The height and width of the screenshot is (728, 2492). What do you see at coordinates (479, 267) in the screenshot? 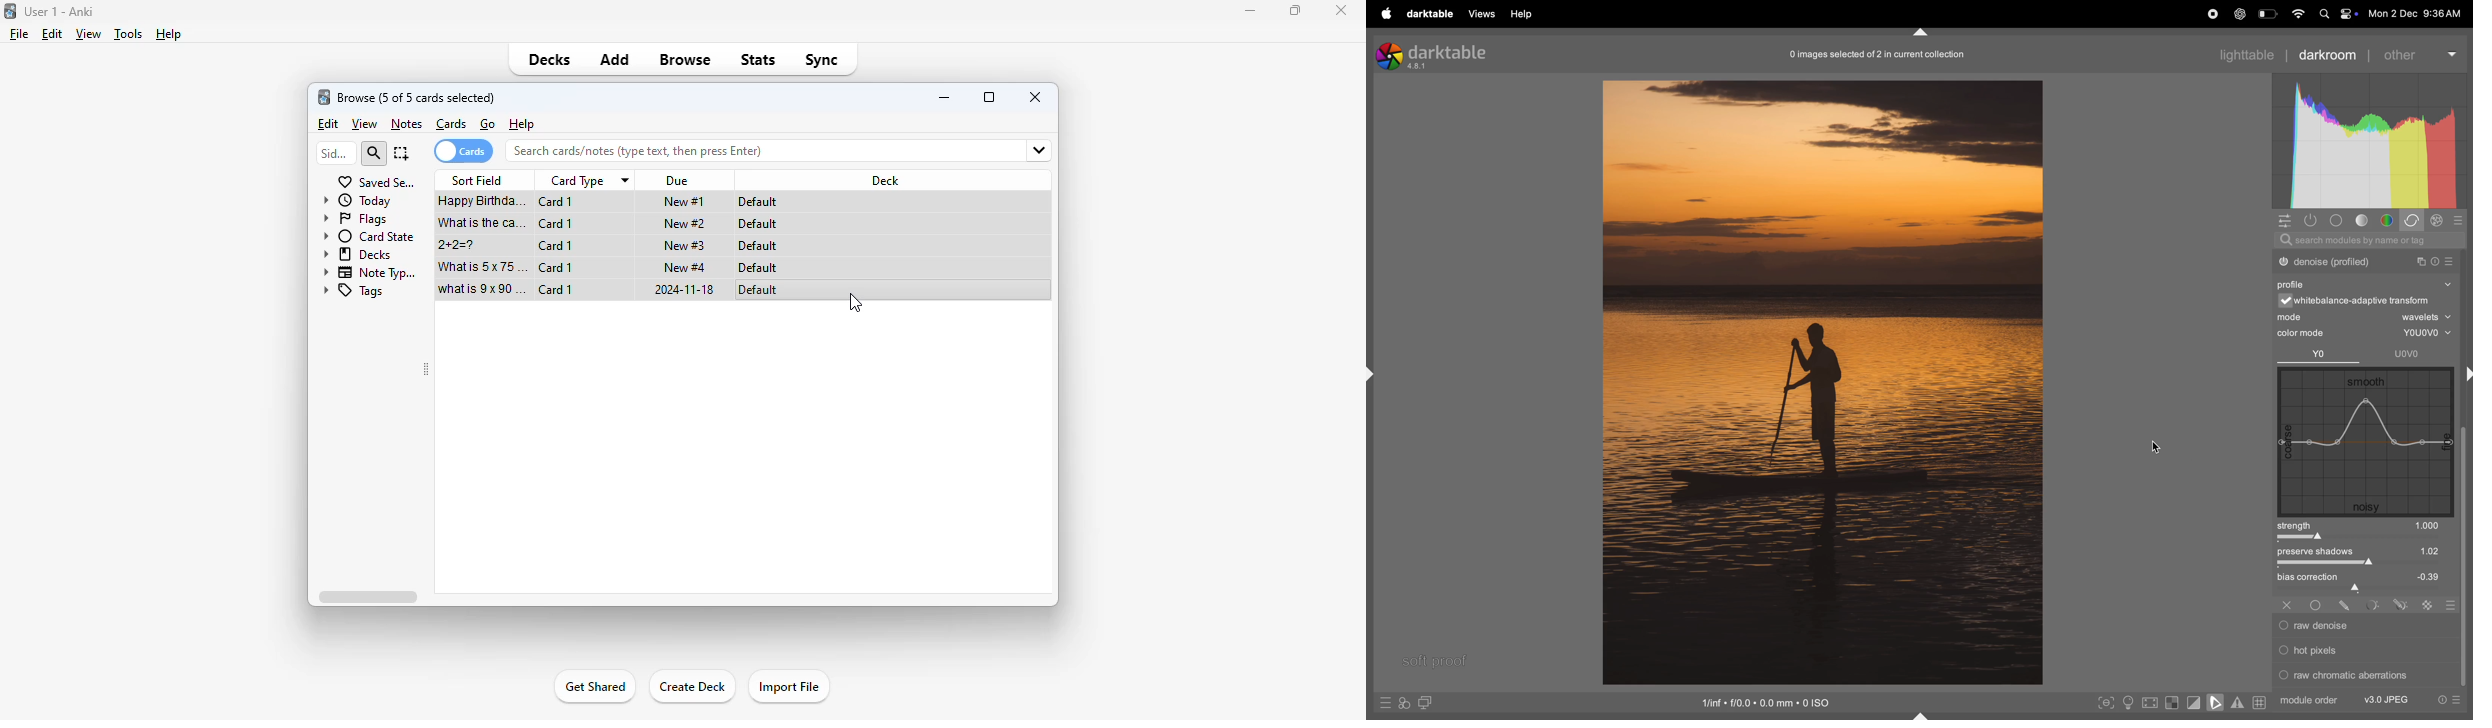
I see `what is 5x75=?` at bounding box center [479, 267].